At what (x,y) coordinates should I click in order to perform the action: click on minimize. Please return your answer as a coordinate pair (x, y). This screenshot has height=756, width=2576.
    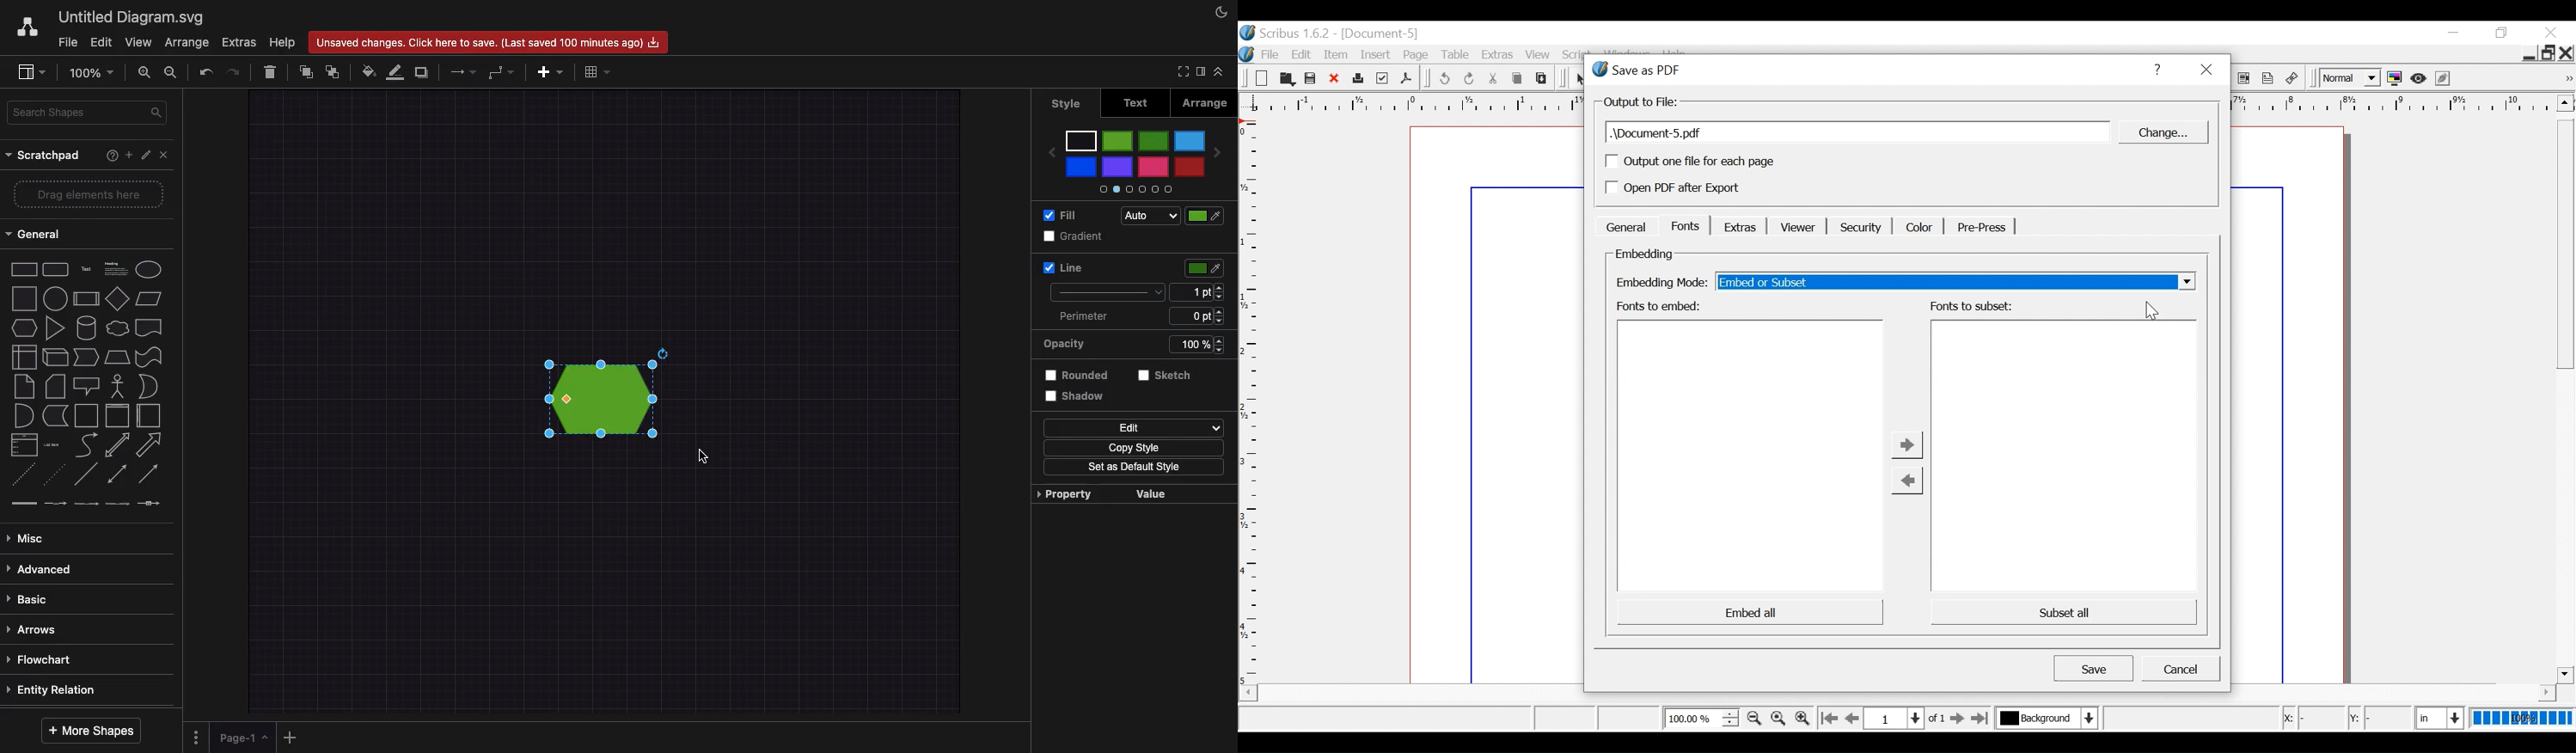
    Looking at the image, I should click on (2527, 55).